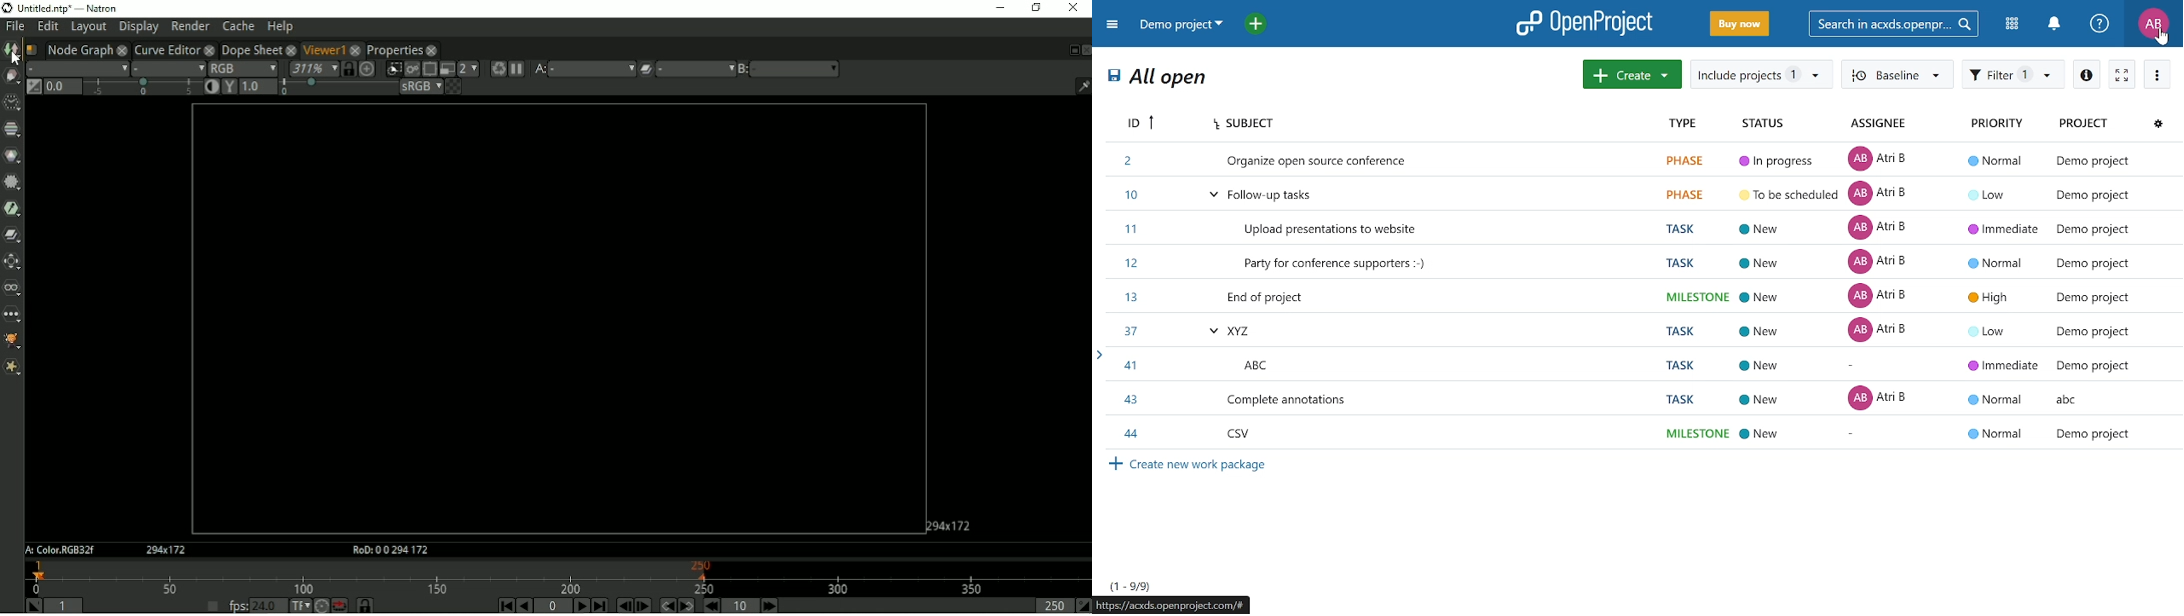 This screenshot has height=616, width=2184. I want to click on full view, so click(2122, 76).